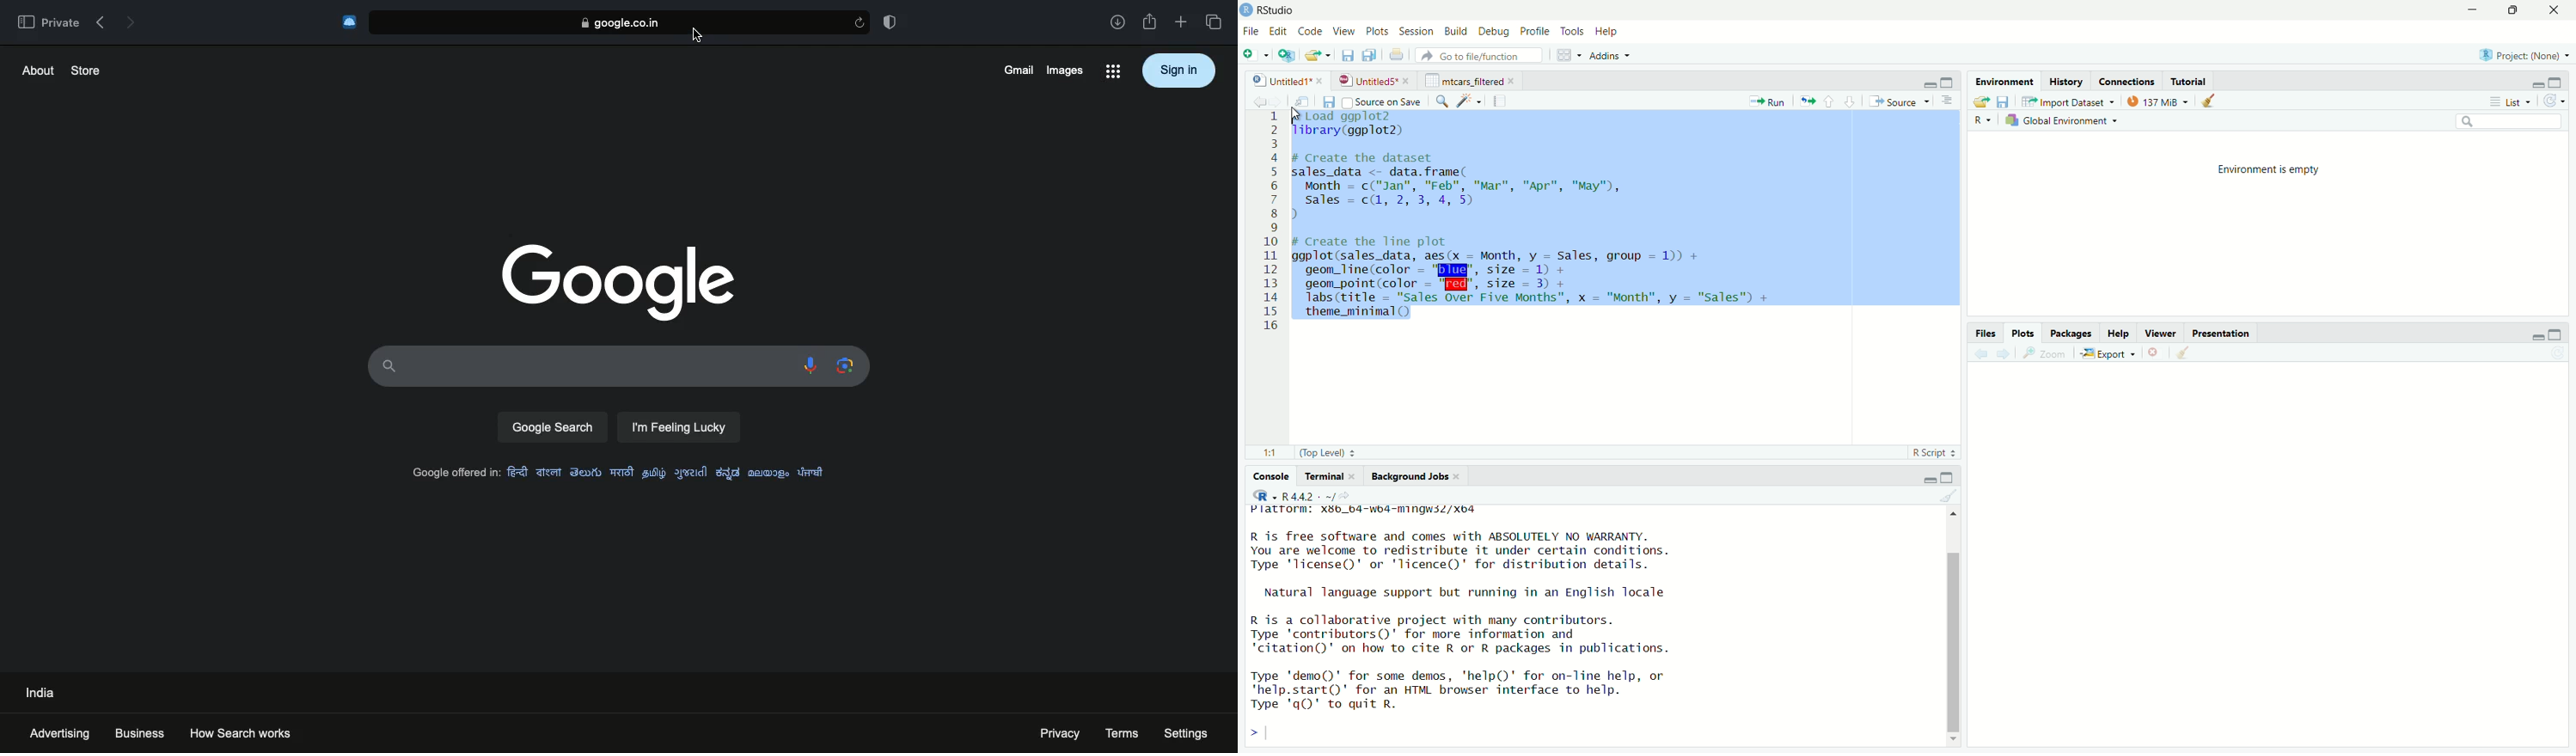  I want to click on close, so click(1459, 476).